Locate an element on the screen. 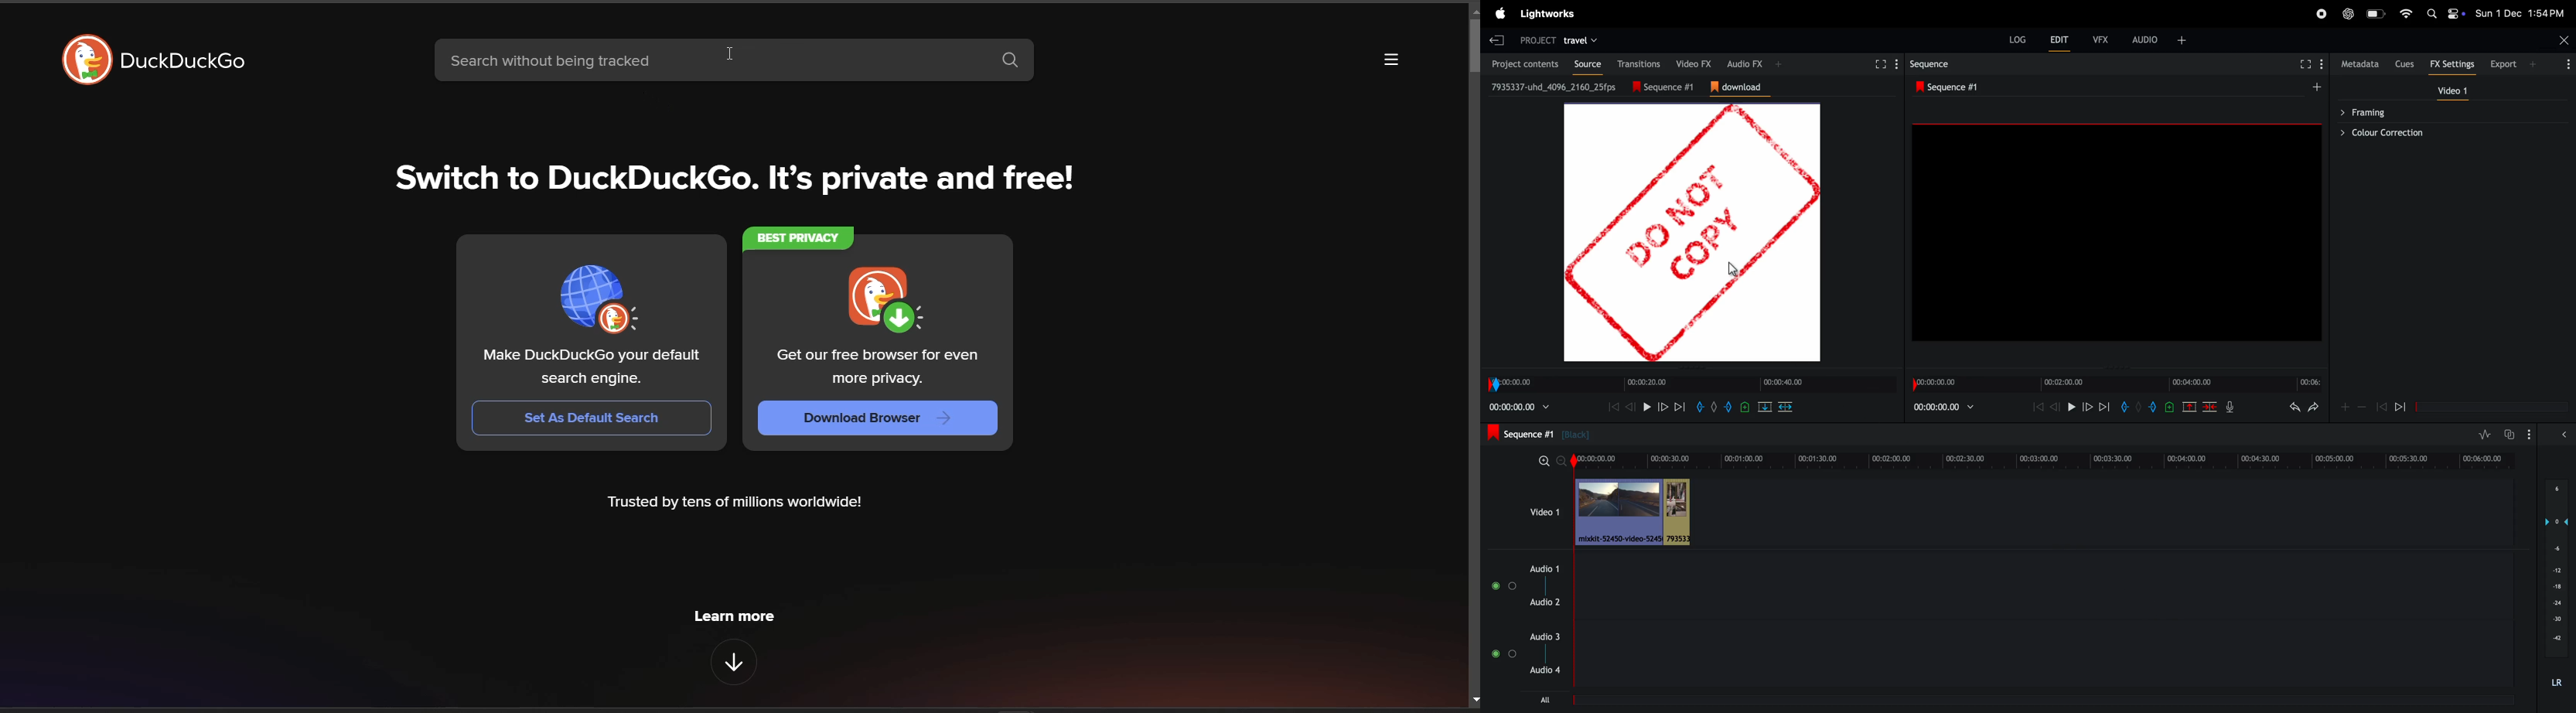 Image resolution: width=2576 pixels, height=728 pixels. add out is located at coordinates (2154, 407).